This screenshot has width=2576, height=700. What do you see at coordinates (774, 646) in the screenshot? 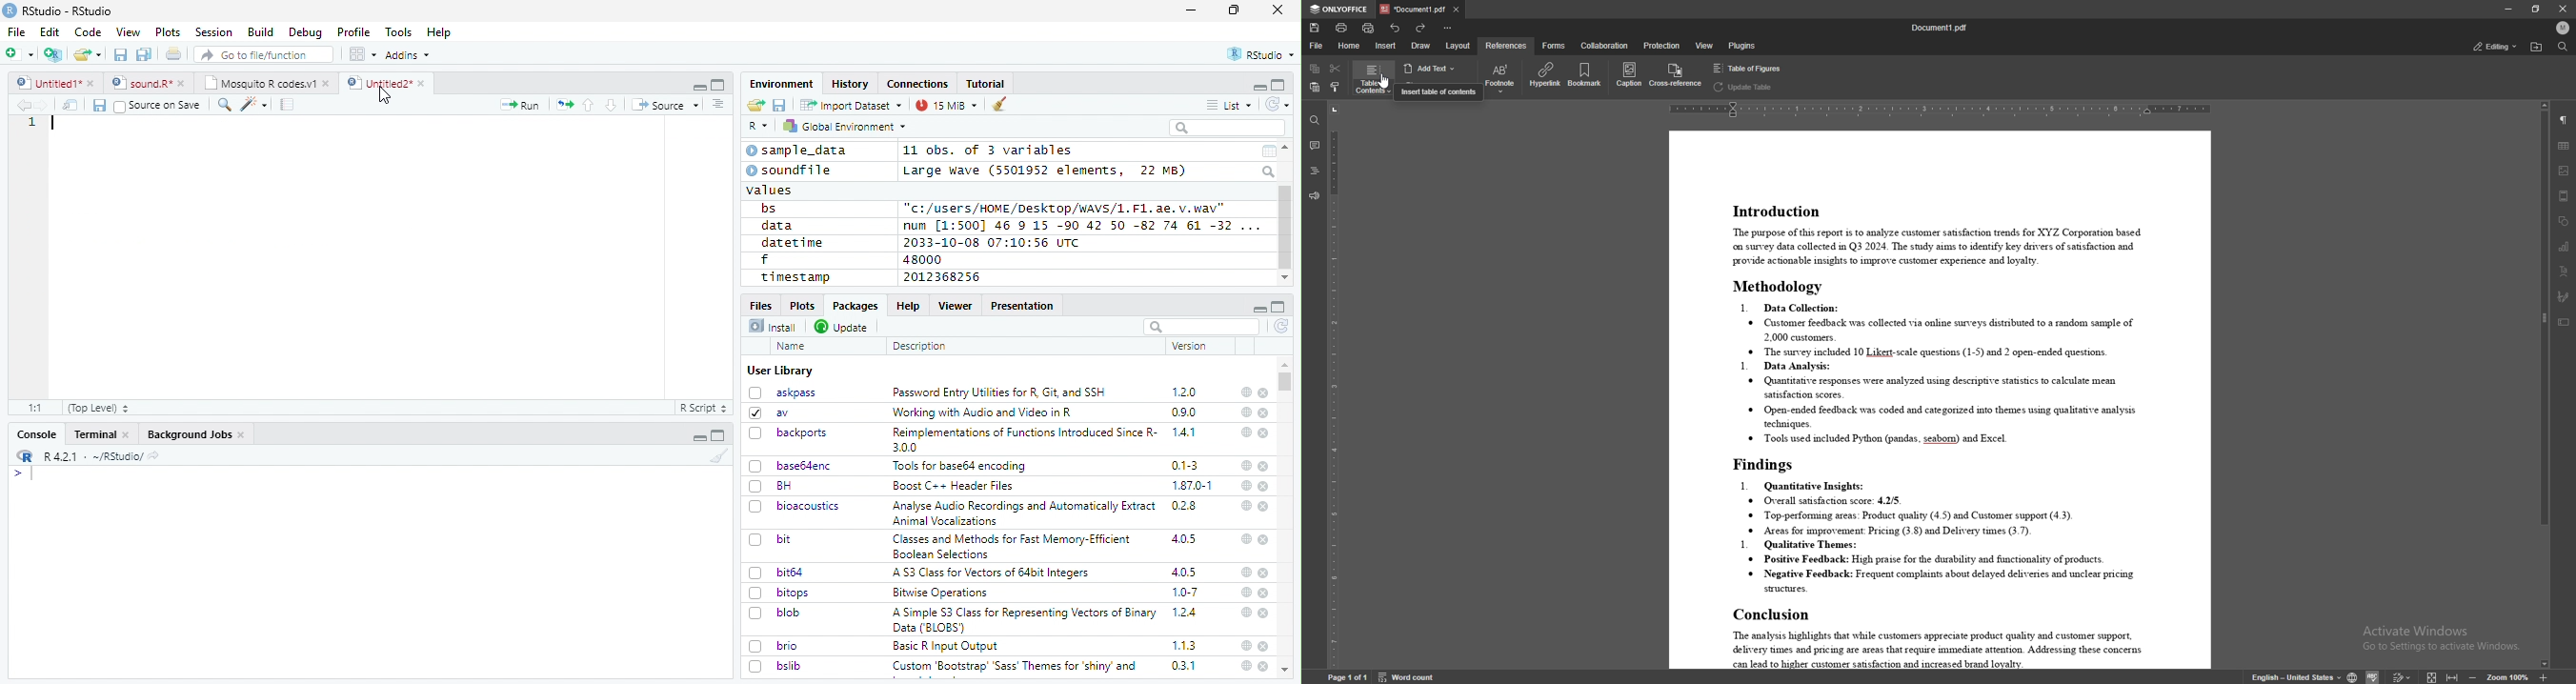
I see `brio` at bounding box center [774, 646].